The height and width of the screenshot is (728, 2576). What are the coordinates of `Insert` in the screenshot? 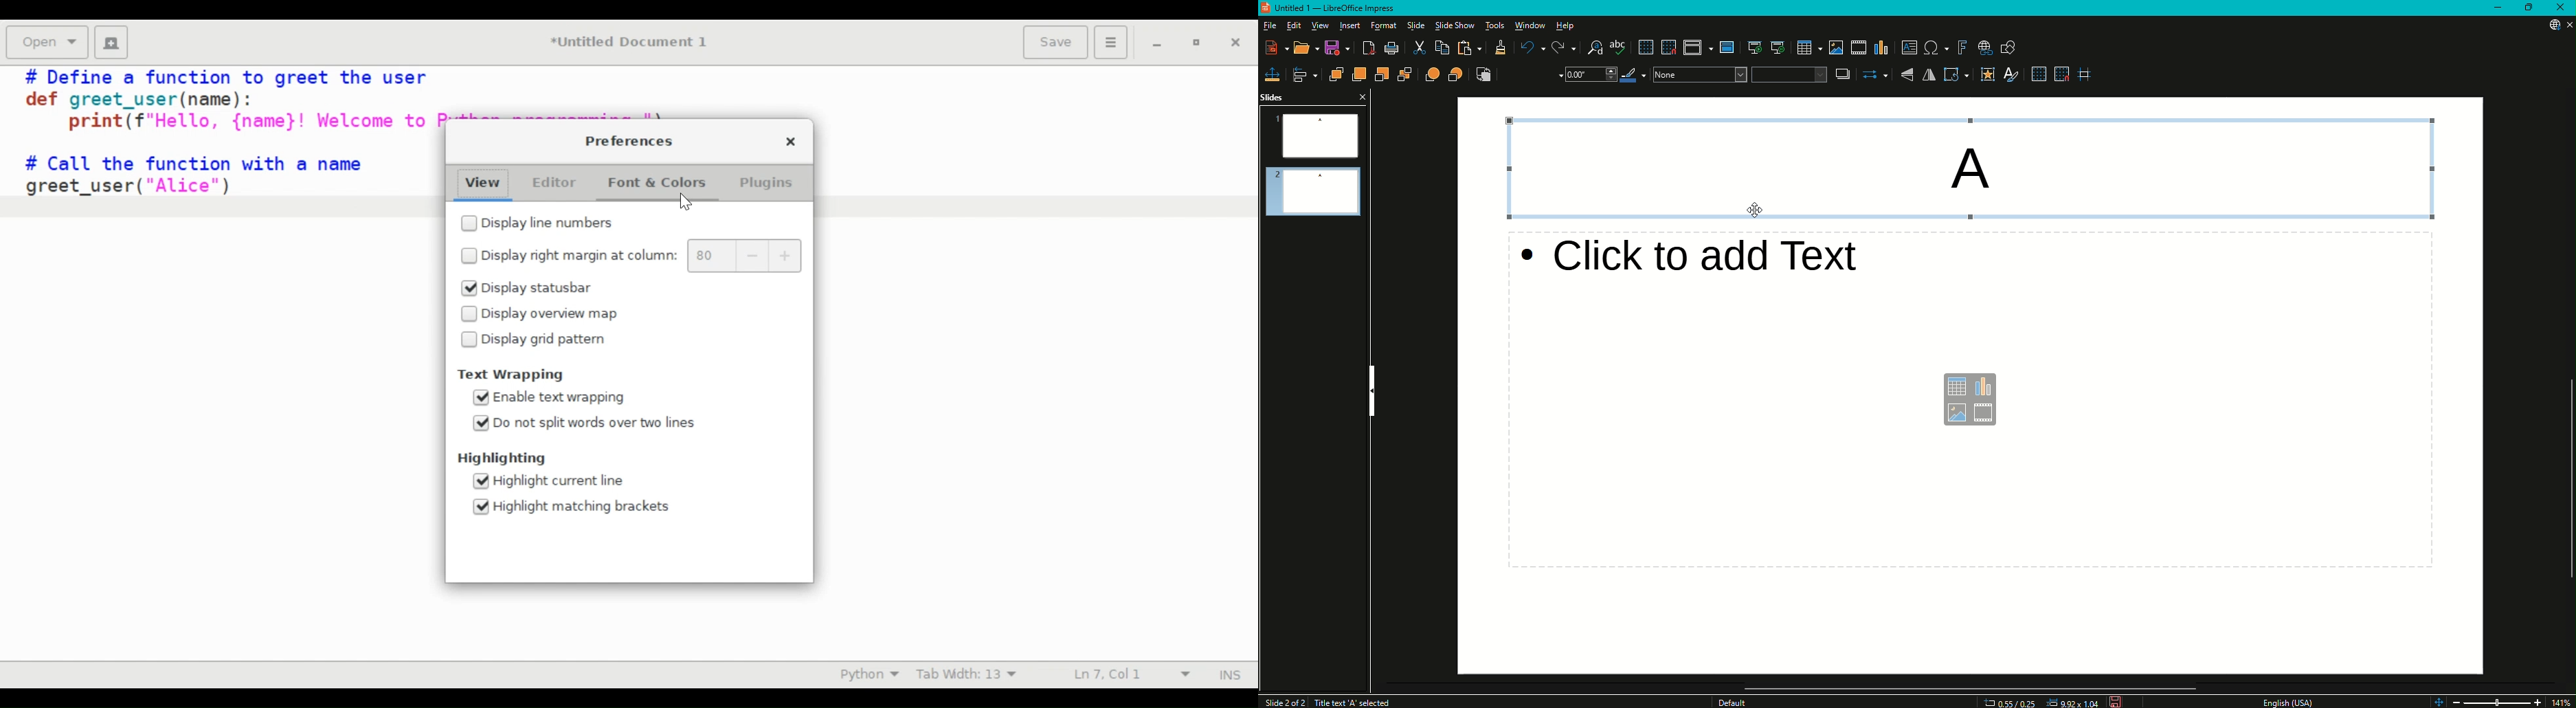 It's located at (1352, 26).